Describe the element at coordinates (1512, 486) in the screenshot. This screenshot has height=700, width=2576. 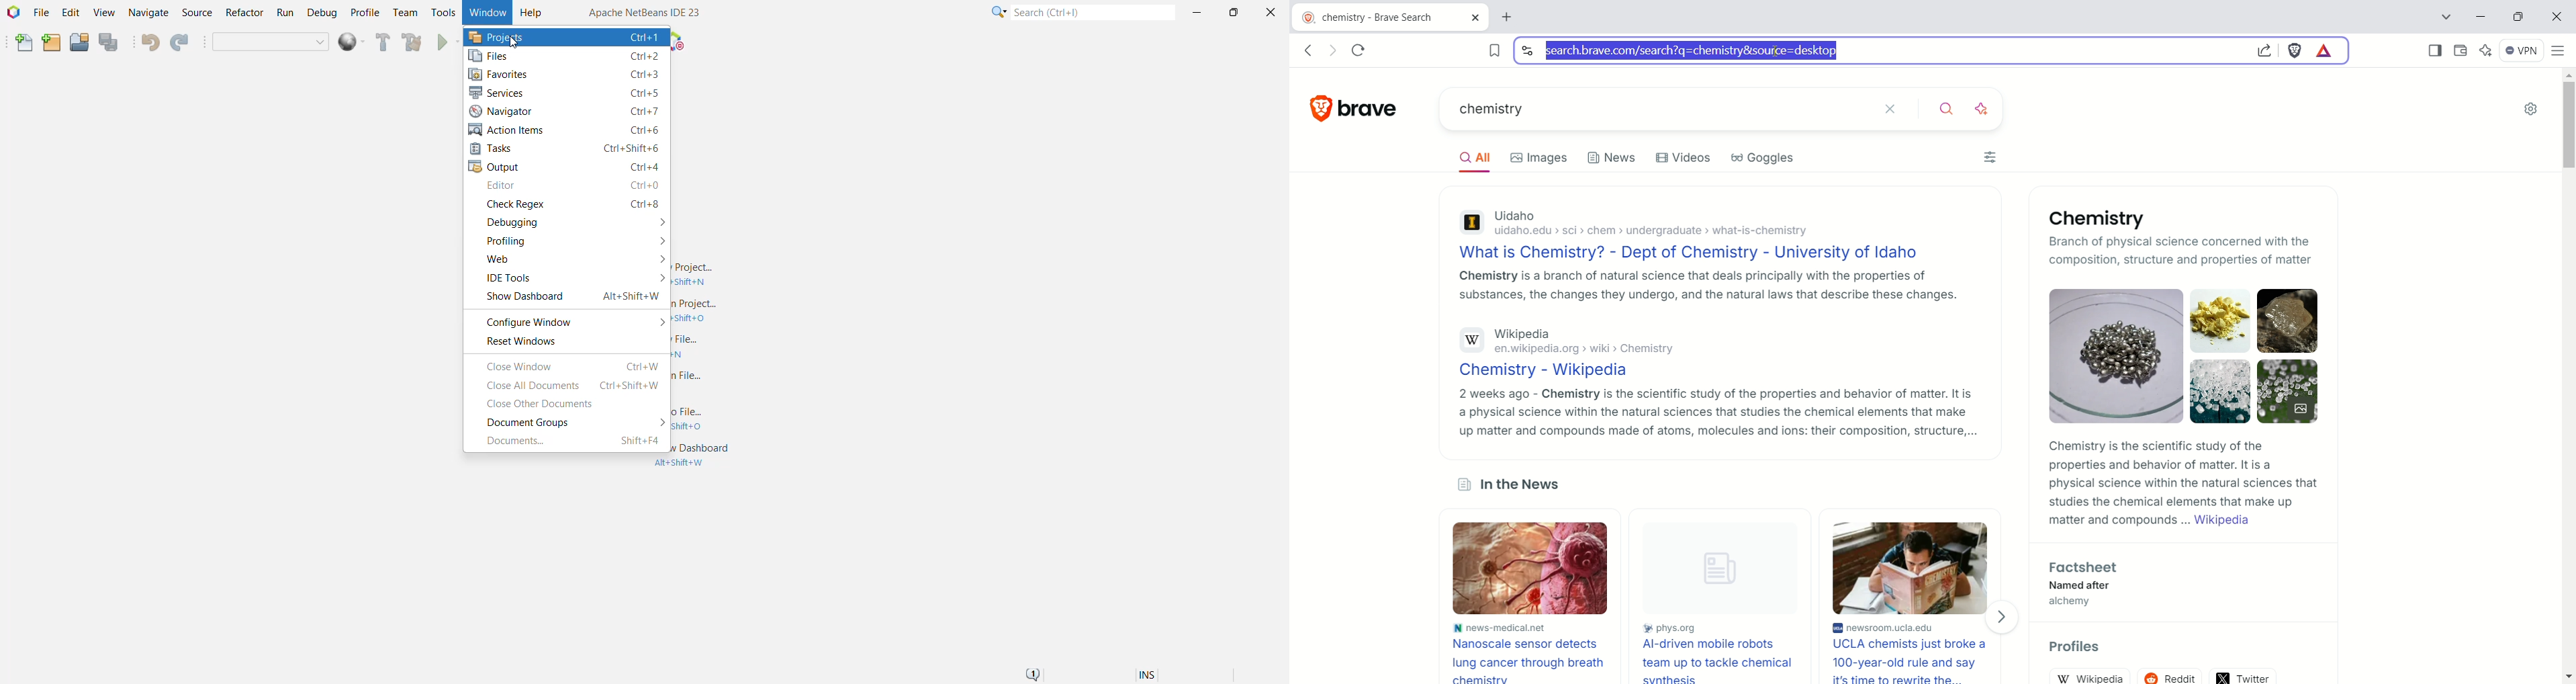
I see `In the News` at that location.